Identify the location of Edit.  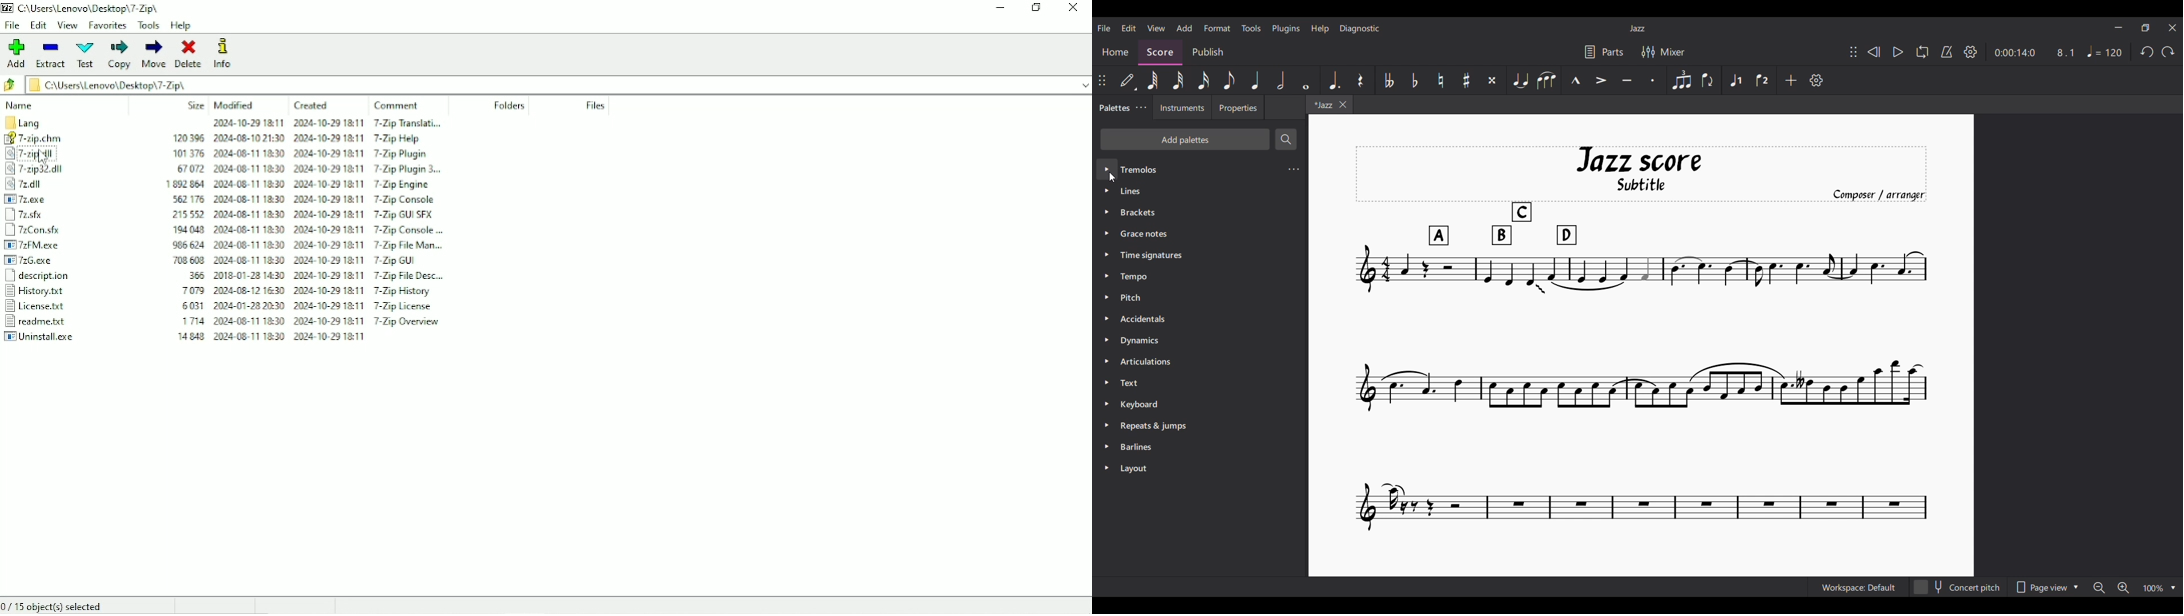
(1128, 28).